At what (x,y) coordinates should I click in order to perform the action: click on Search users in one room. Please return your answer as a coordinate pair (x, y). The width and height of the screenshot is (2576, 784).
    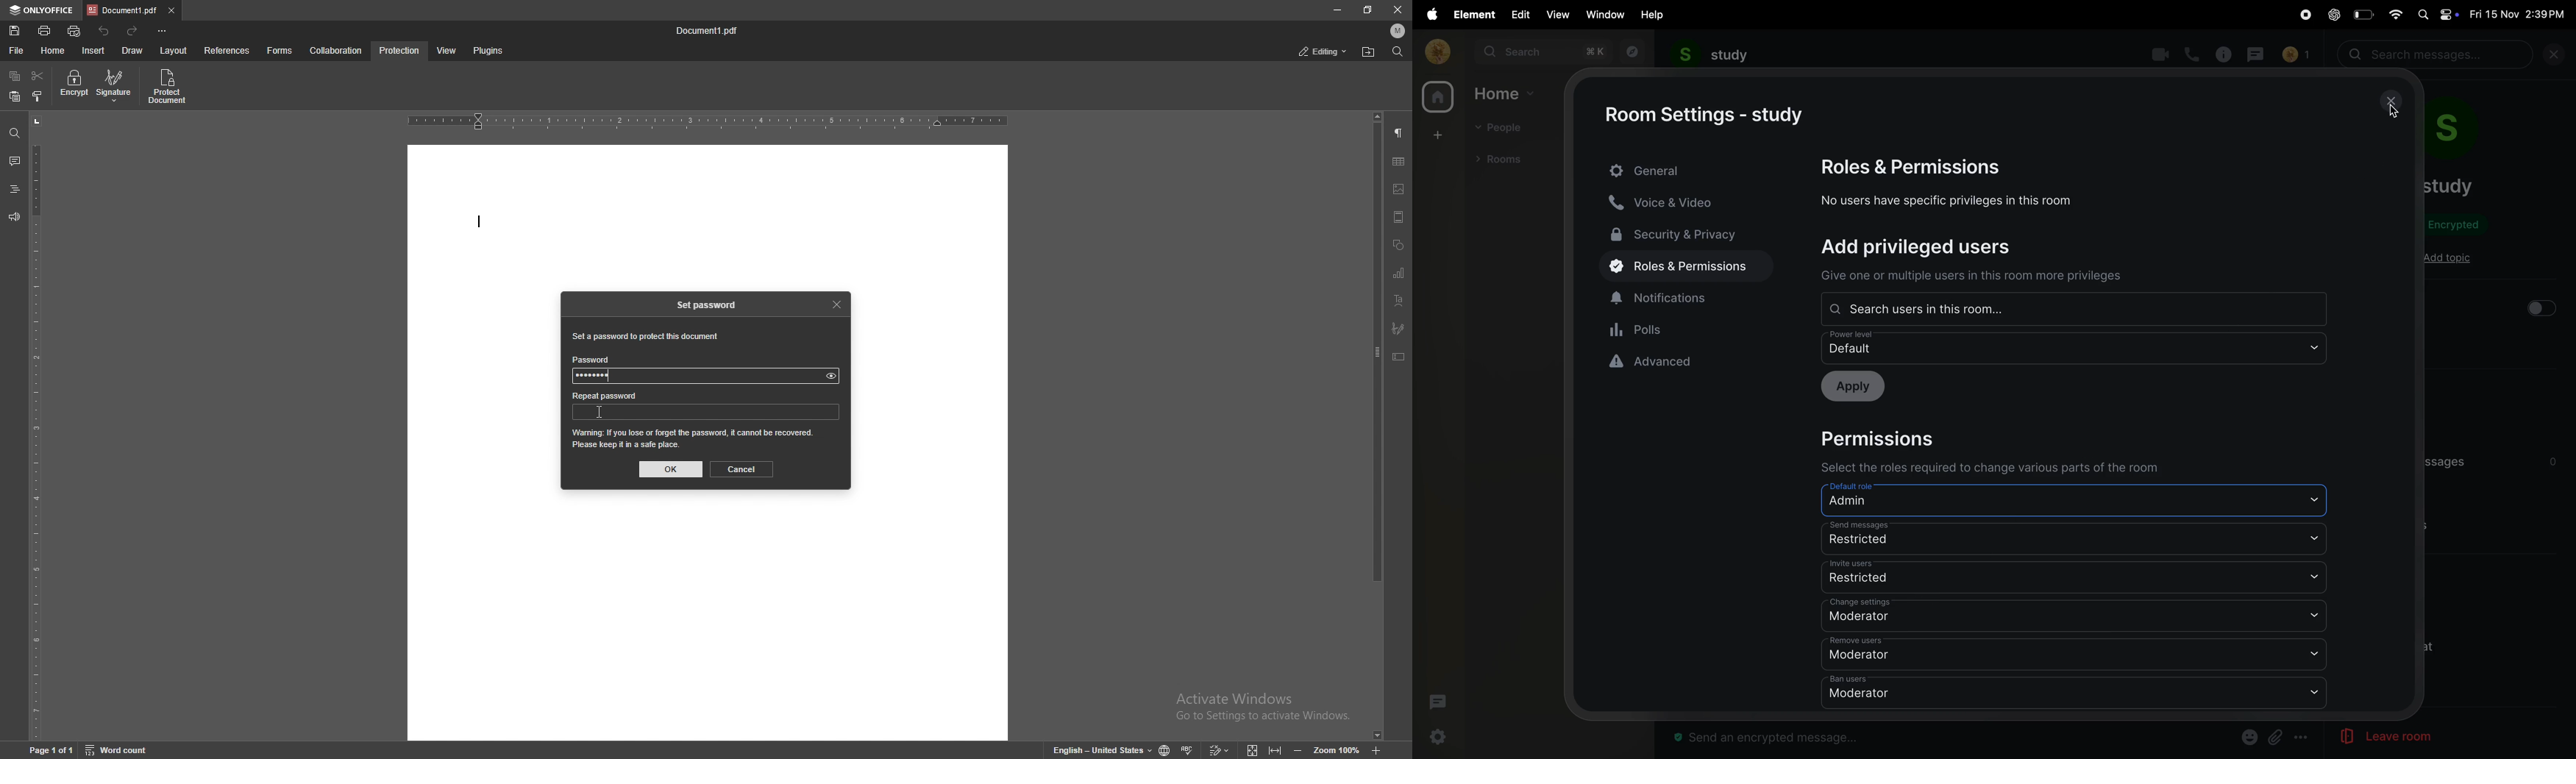
    Looking at the image, I should click on (2073, 308).